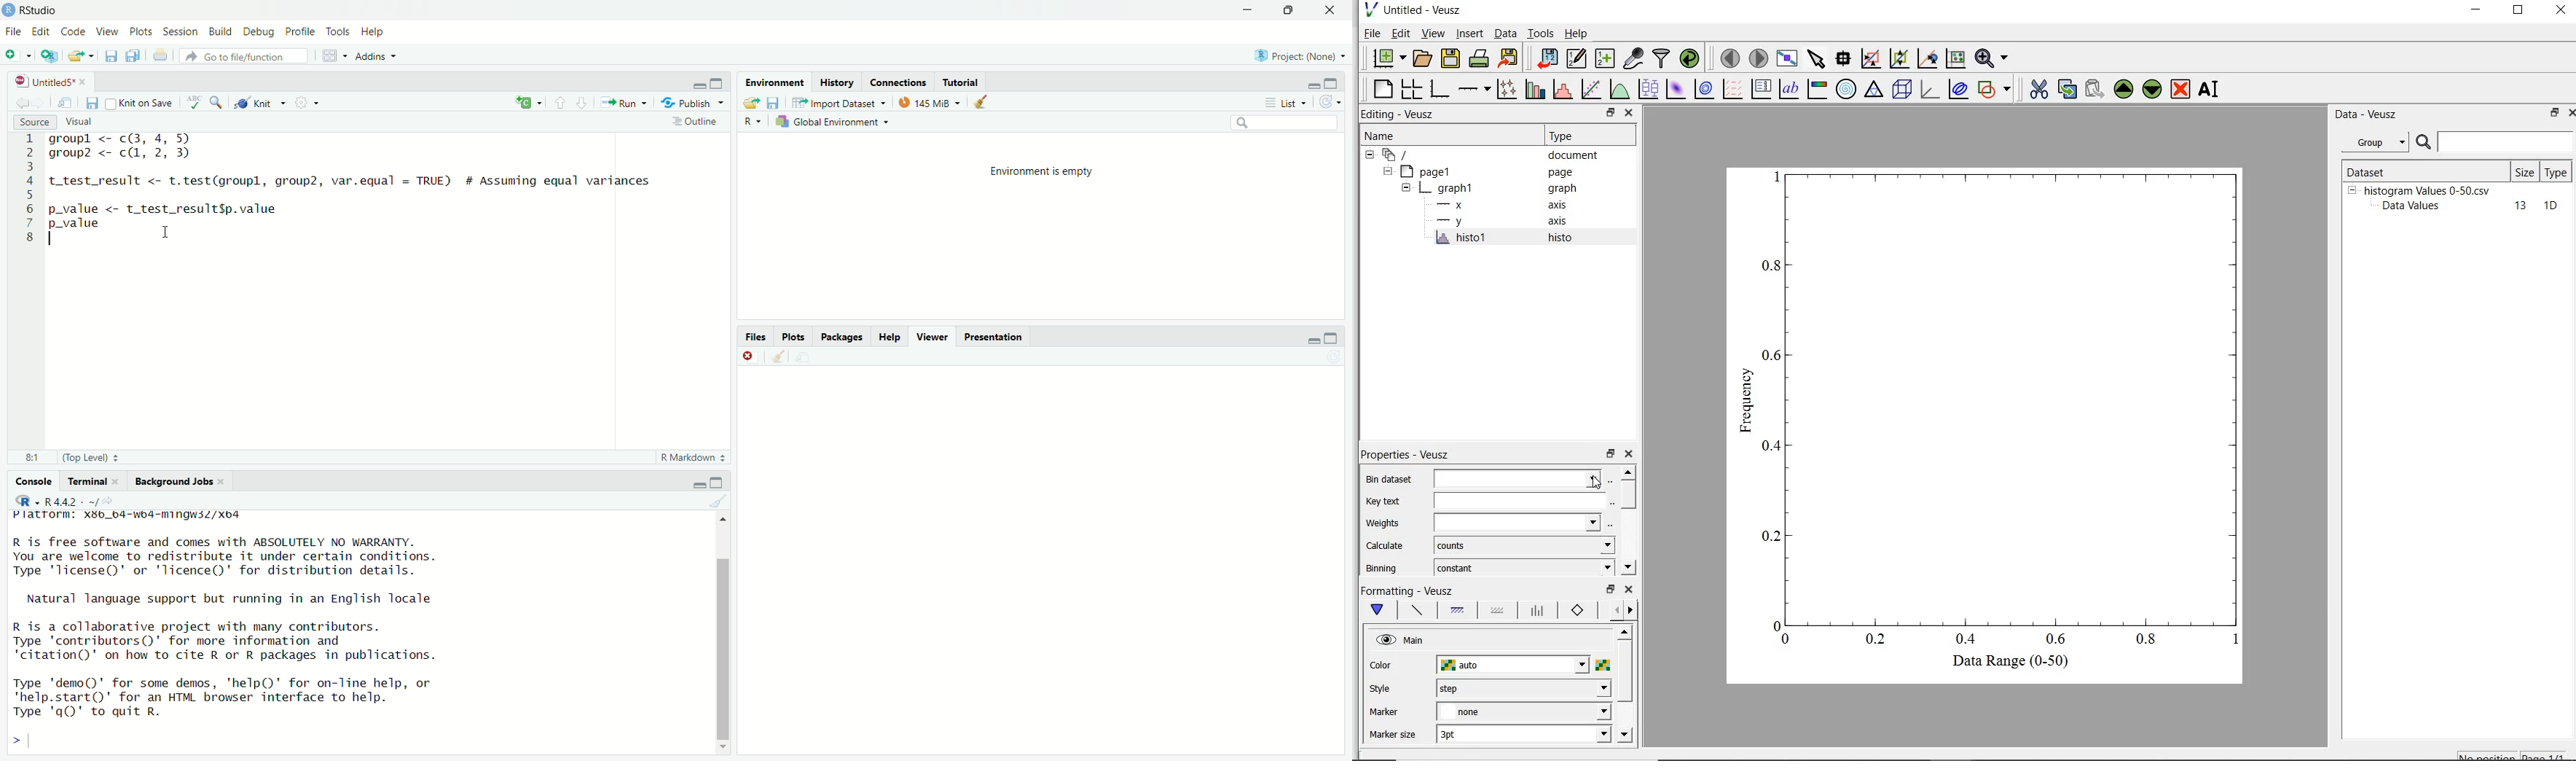 The height and width of the screenshot is (784, 2576). I want to click on file, so click(1371, 33).